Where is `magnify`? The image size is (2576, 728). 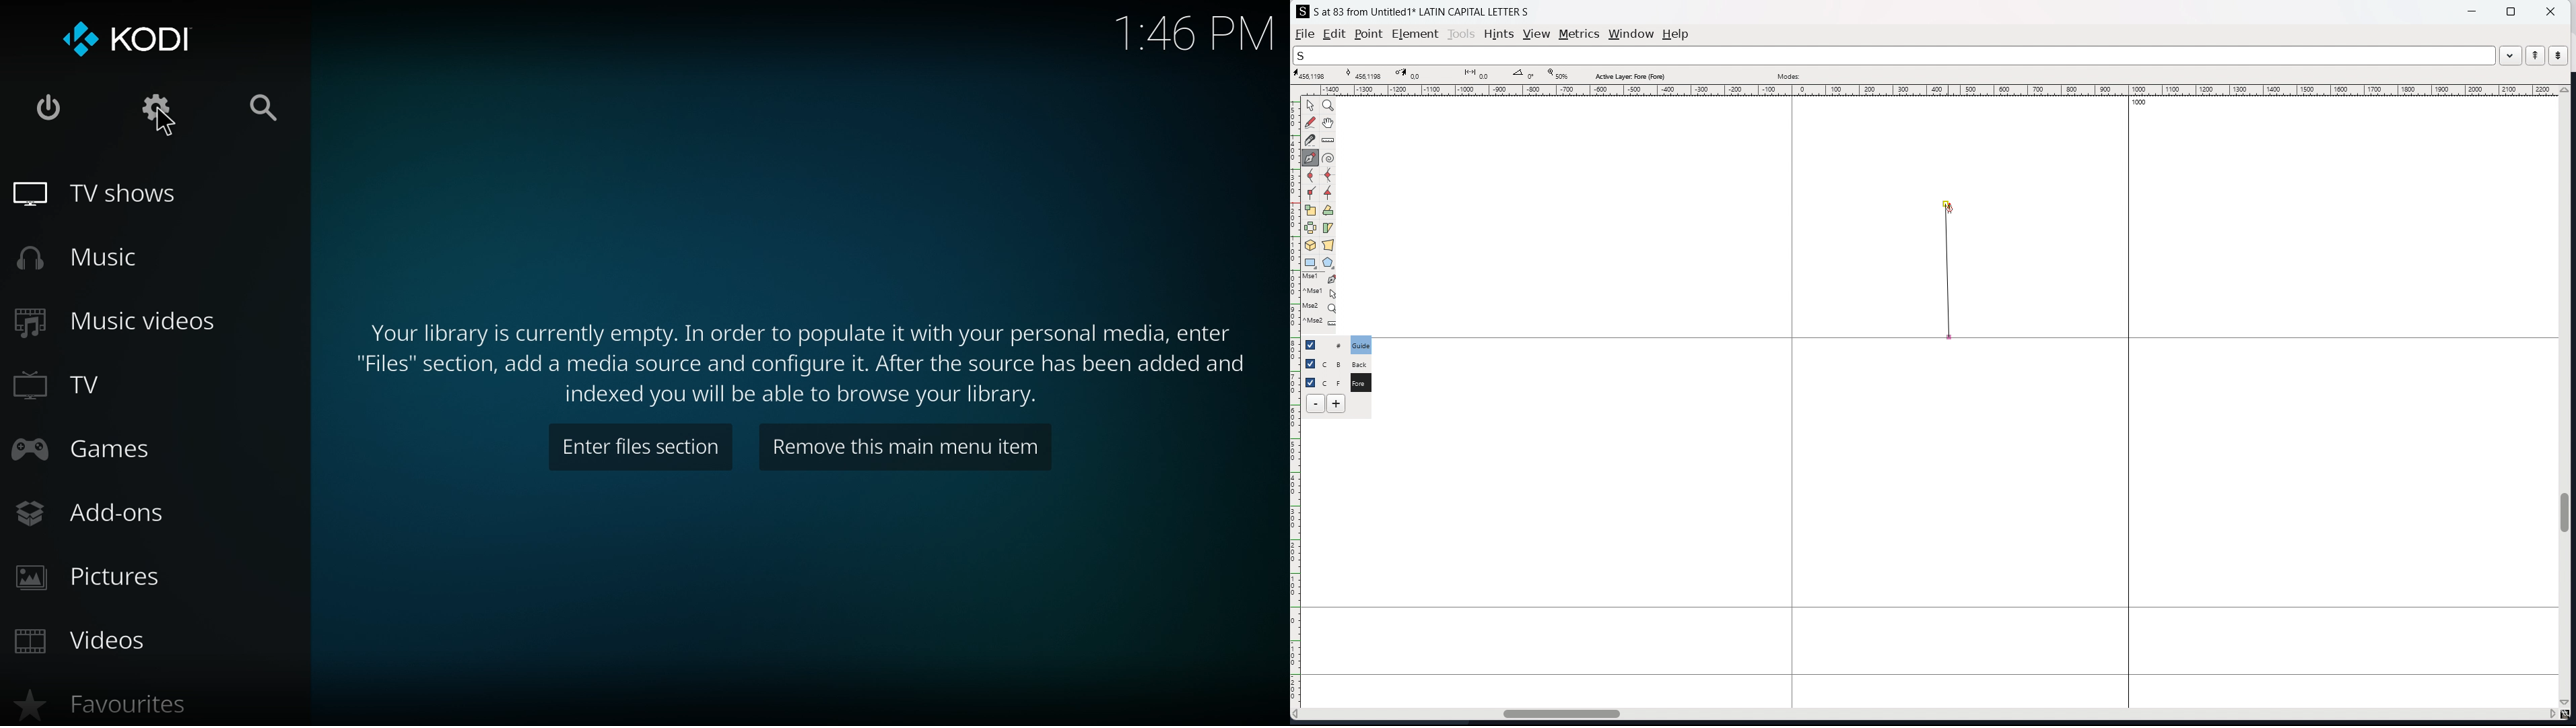 magnify is located at coordinates (1329, 106).